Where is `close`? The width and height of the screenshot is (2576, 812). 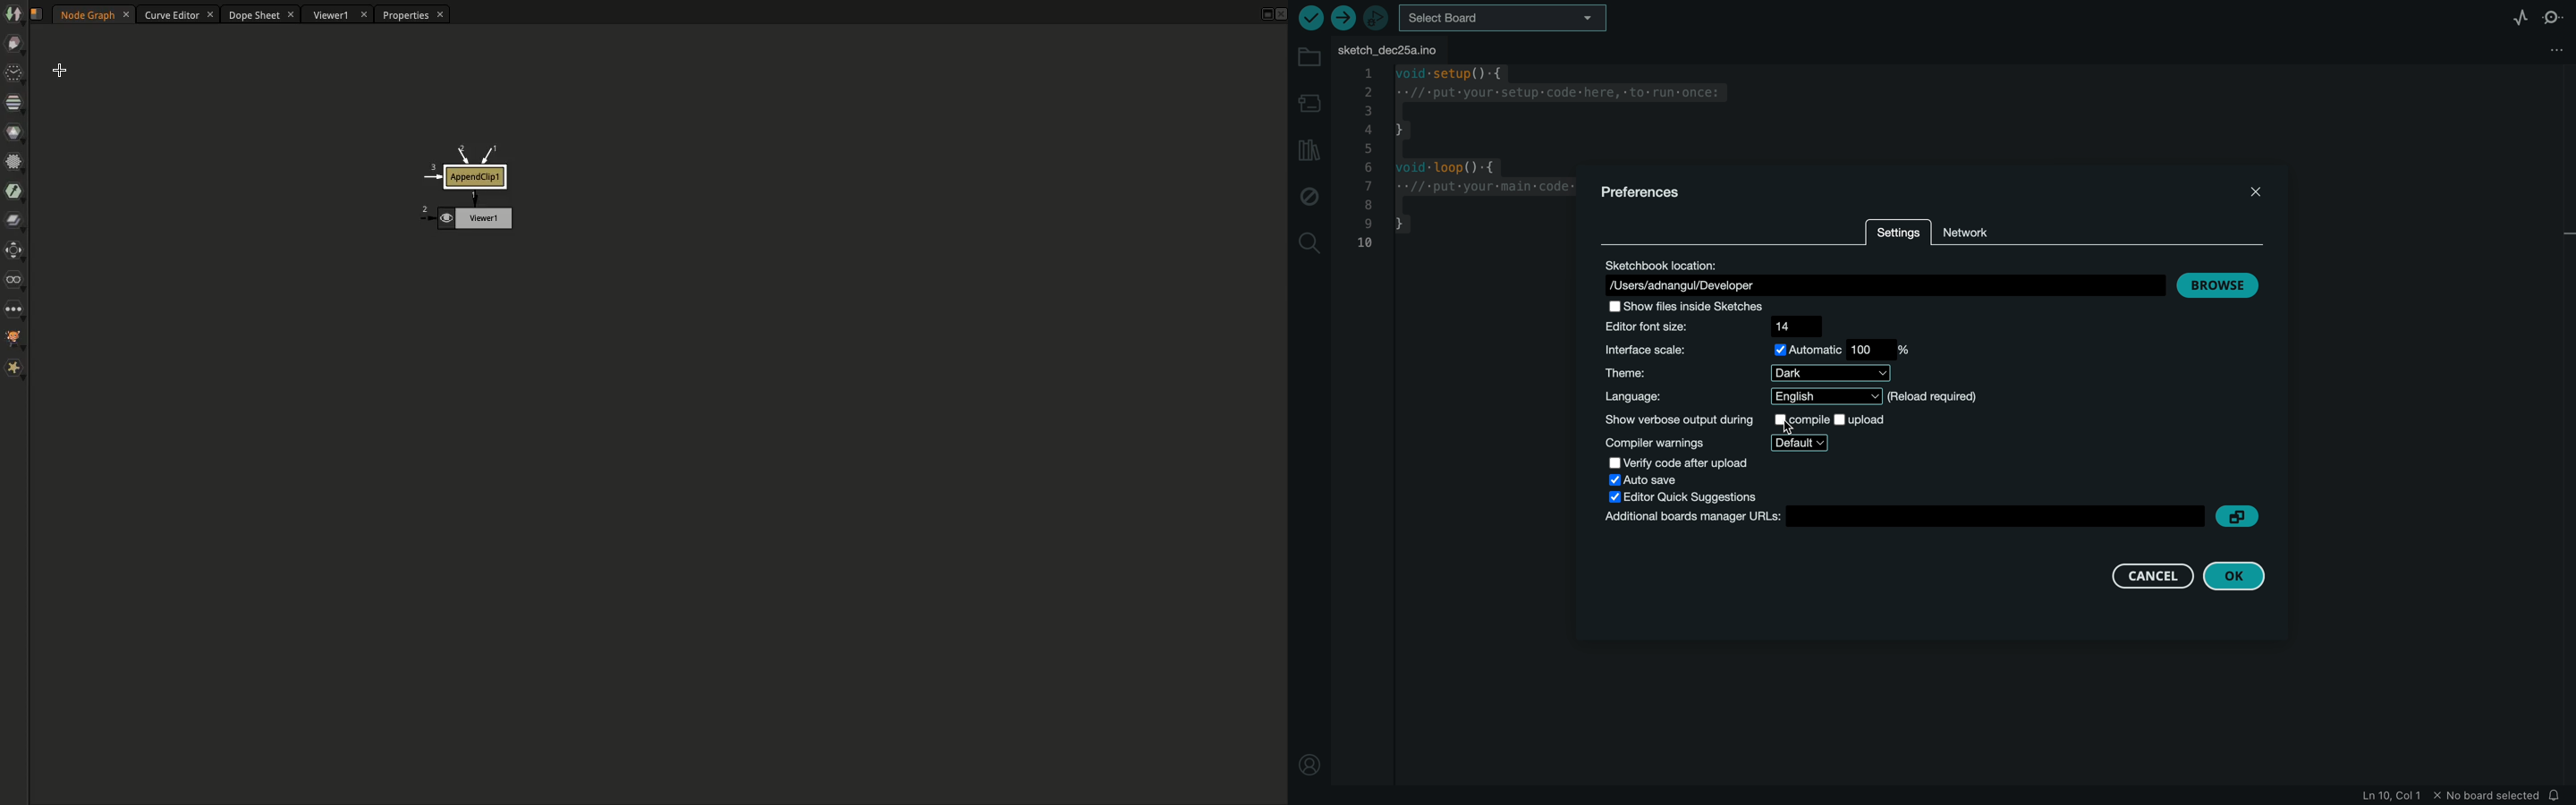 close is located at coordinates (2259, 188).